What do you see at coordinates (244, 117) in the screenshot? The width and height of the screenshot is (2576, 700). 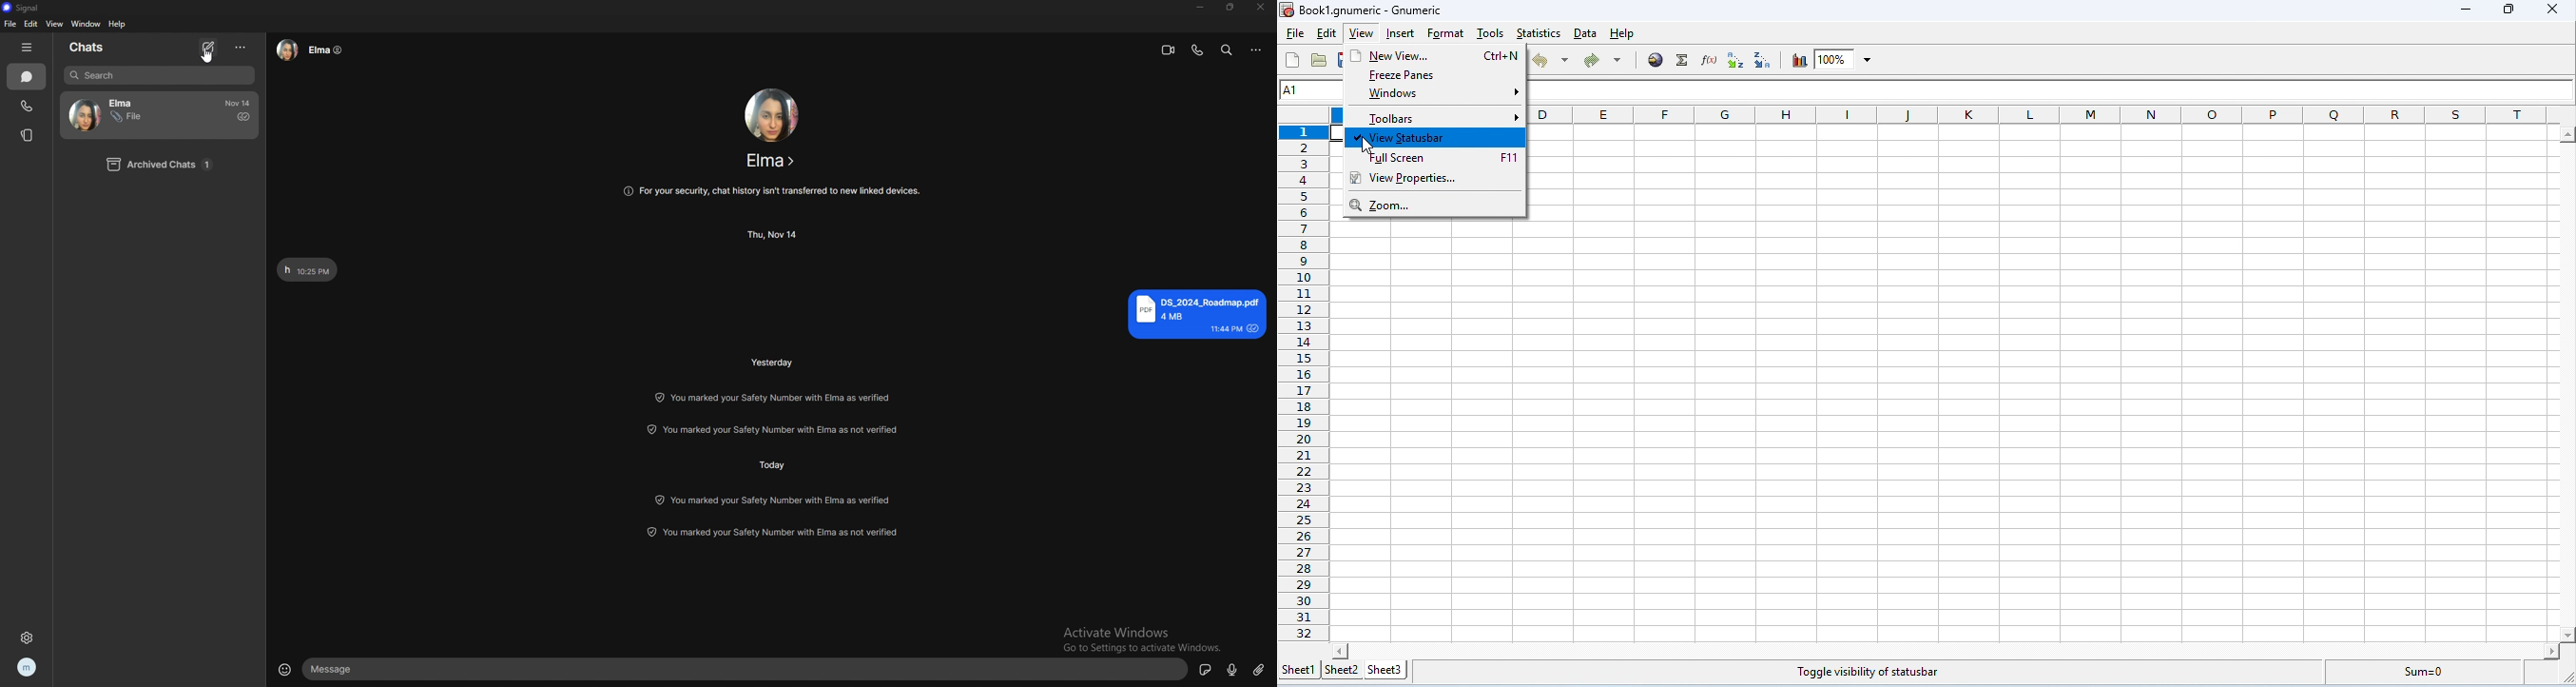 I see `delivered` at bounding box center [244, 117].